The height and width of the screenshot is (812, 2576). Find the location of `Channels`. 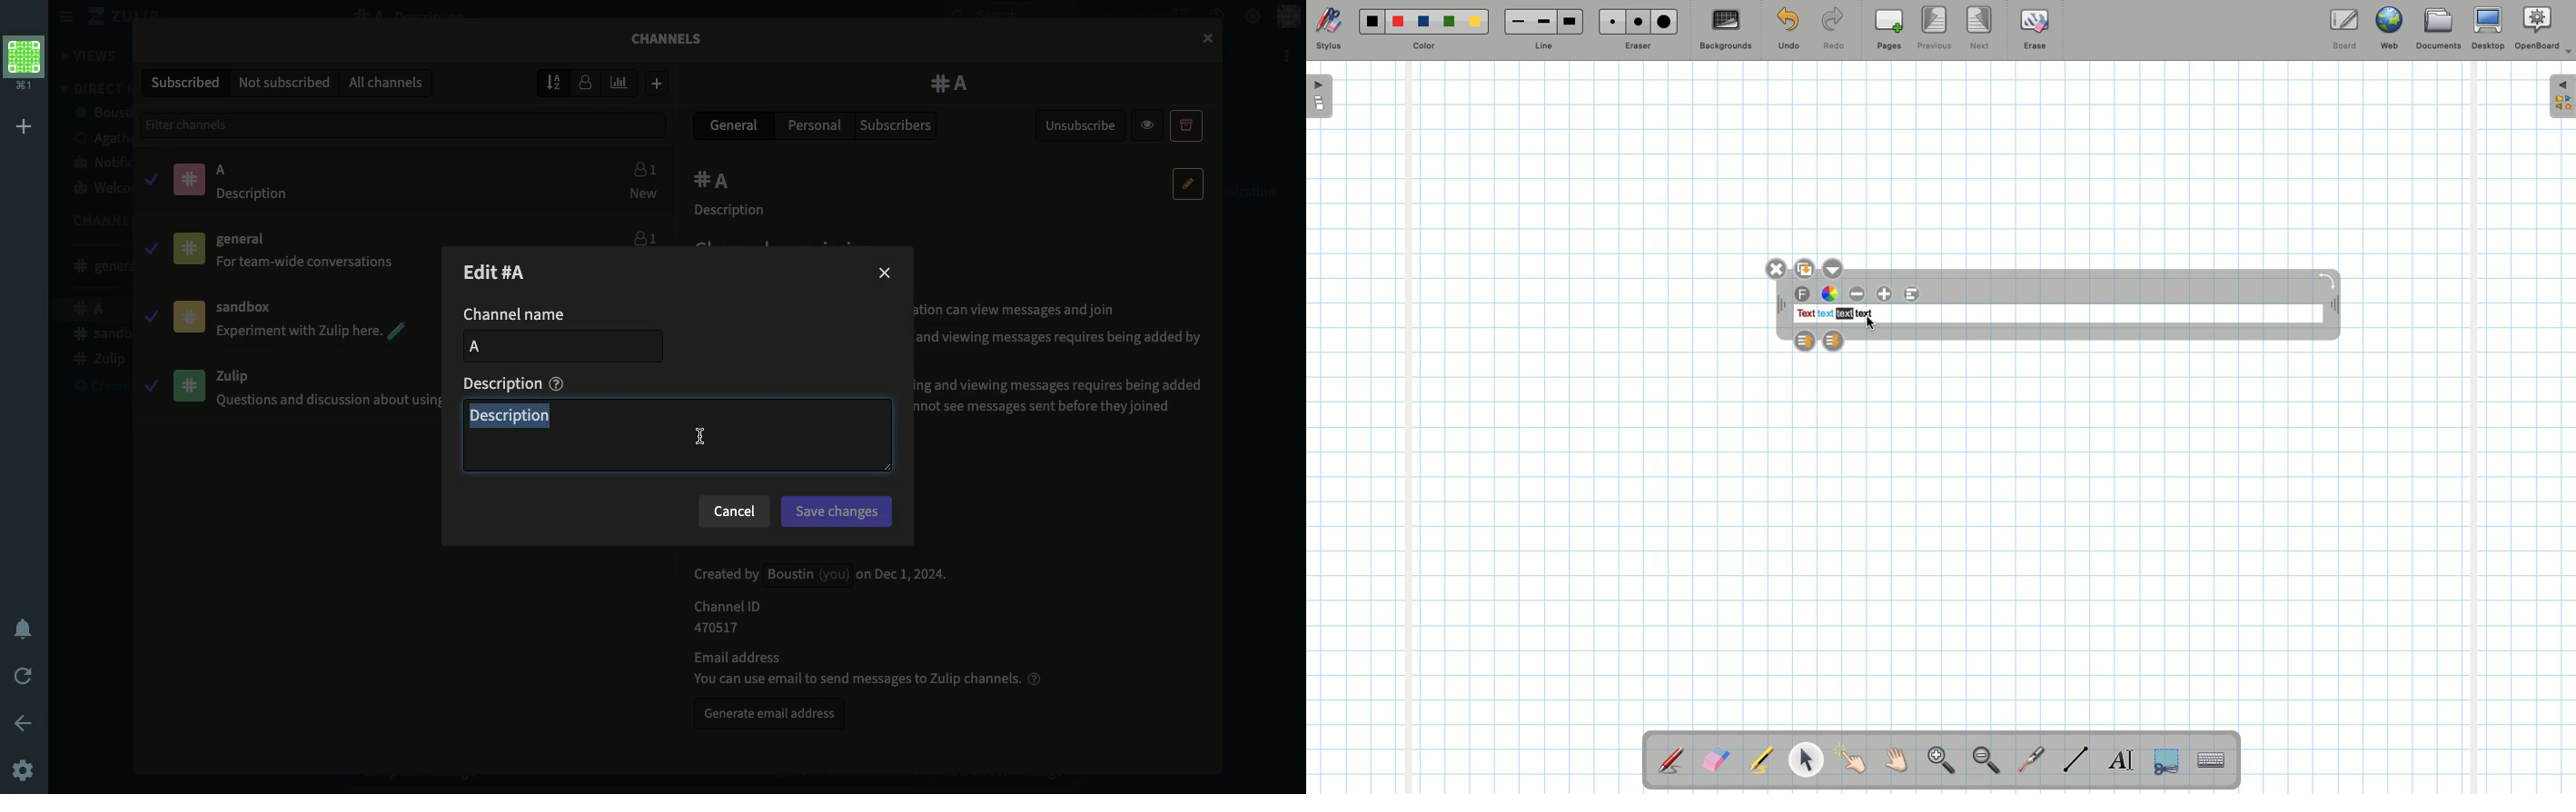

Channels is located at coordinates (94, 221).